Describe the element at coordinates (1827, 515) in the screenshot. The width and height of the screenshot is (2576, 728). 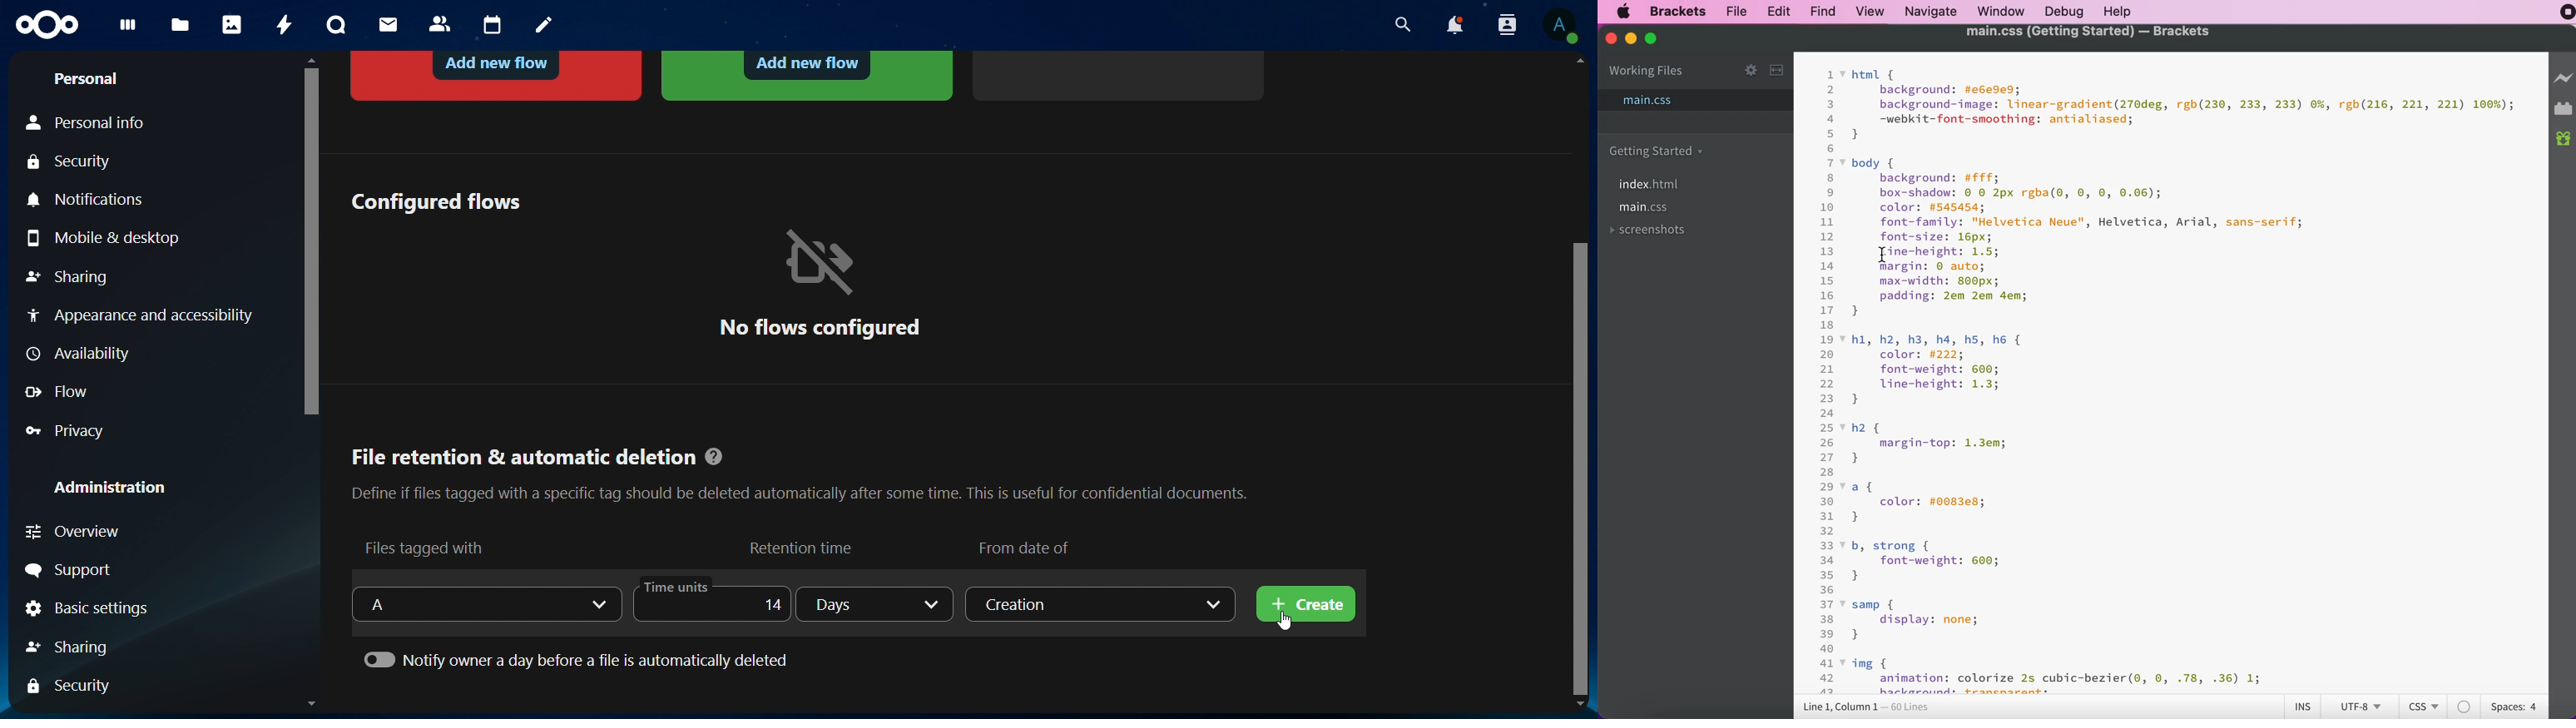
I see `31` at that location.